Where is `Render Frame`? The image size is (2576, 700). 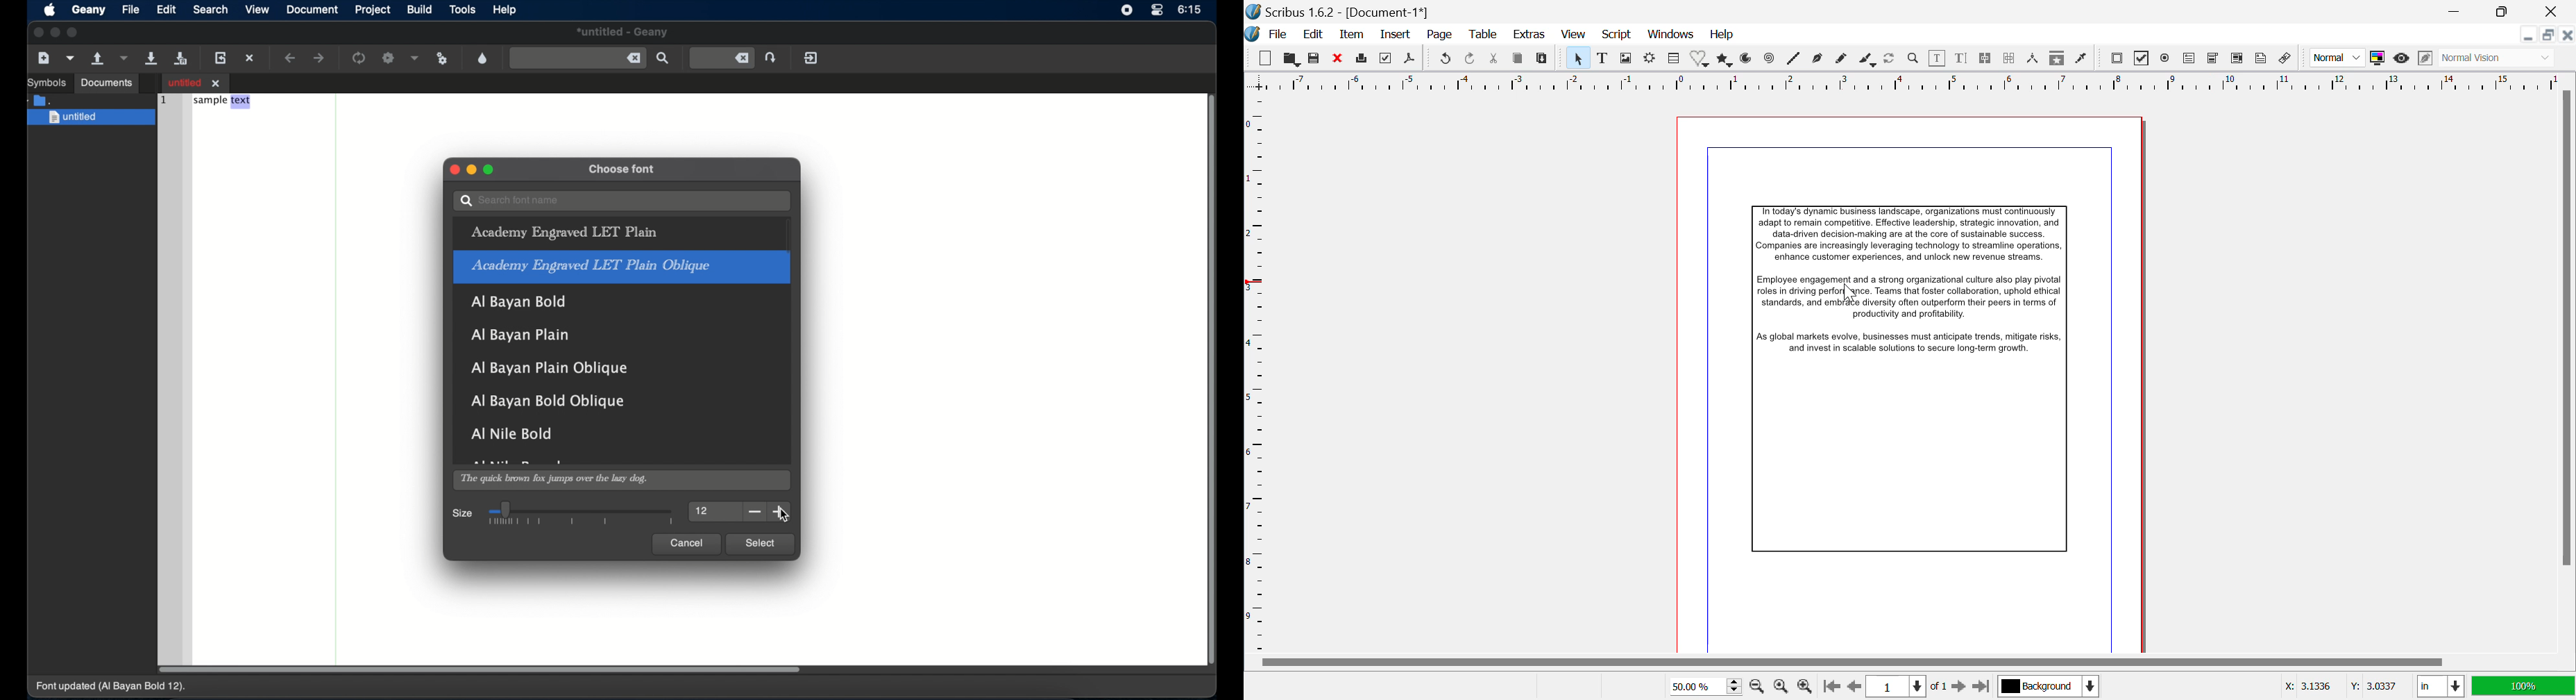
Render Frame is located at coordinates (1652, 58).